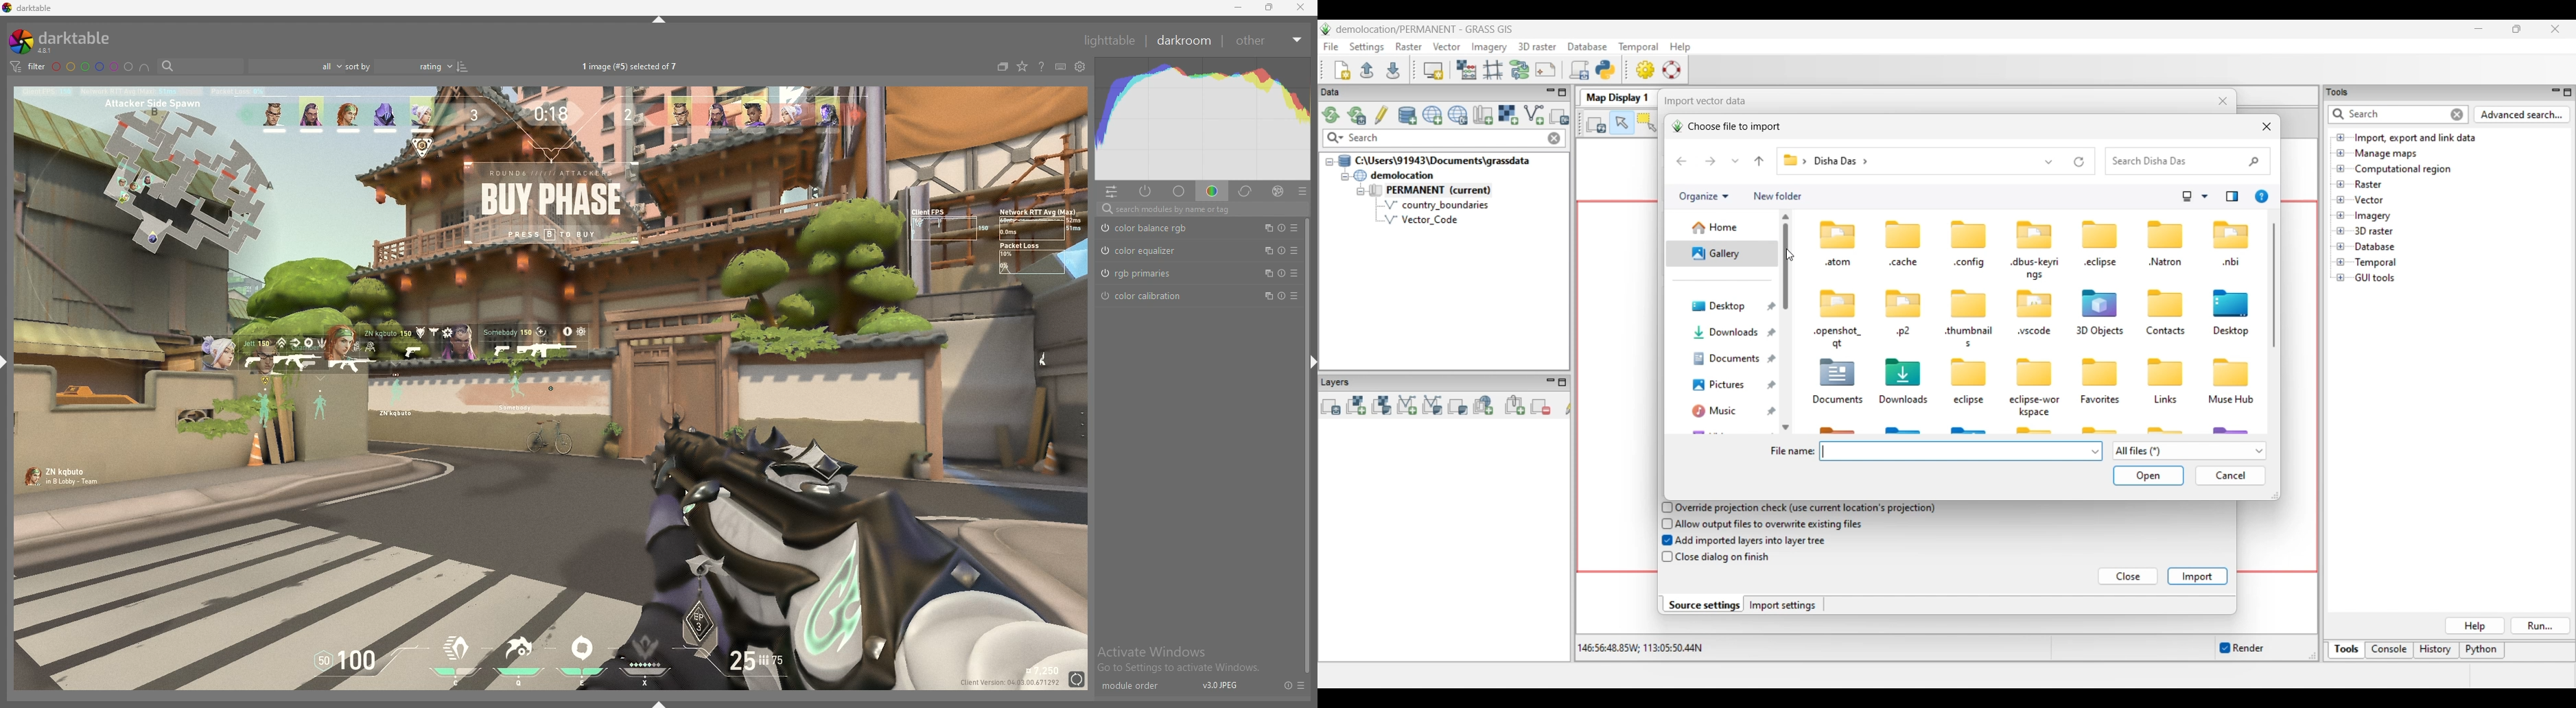 The width and height of the screenshot is (2576, 728). What do you see at coordinates (1160, 274) in the screenshot?
I see `rgb primaries` at bounding box center [1160, 274].